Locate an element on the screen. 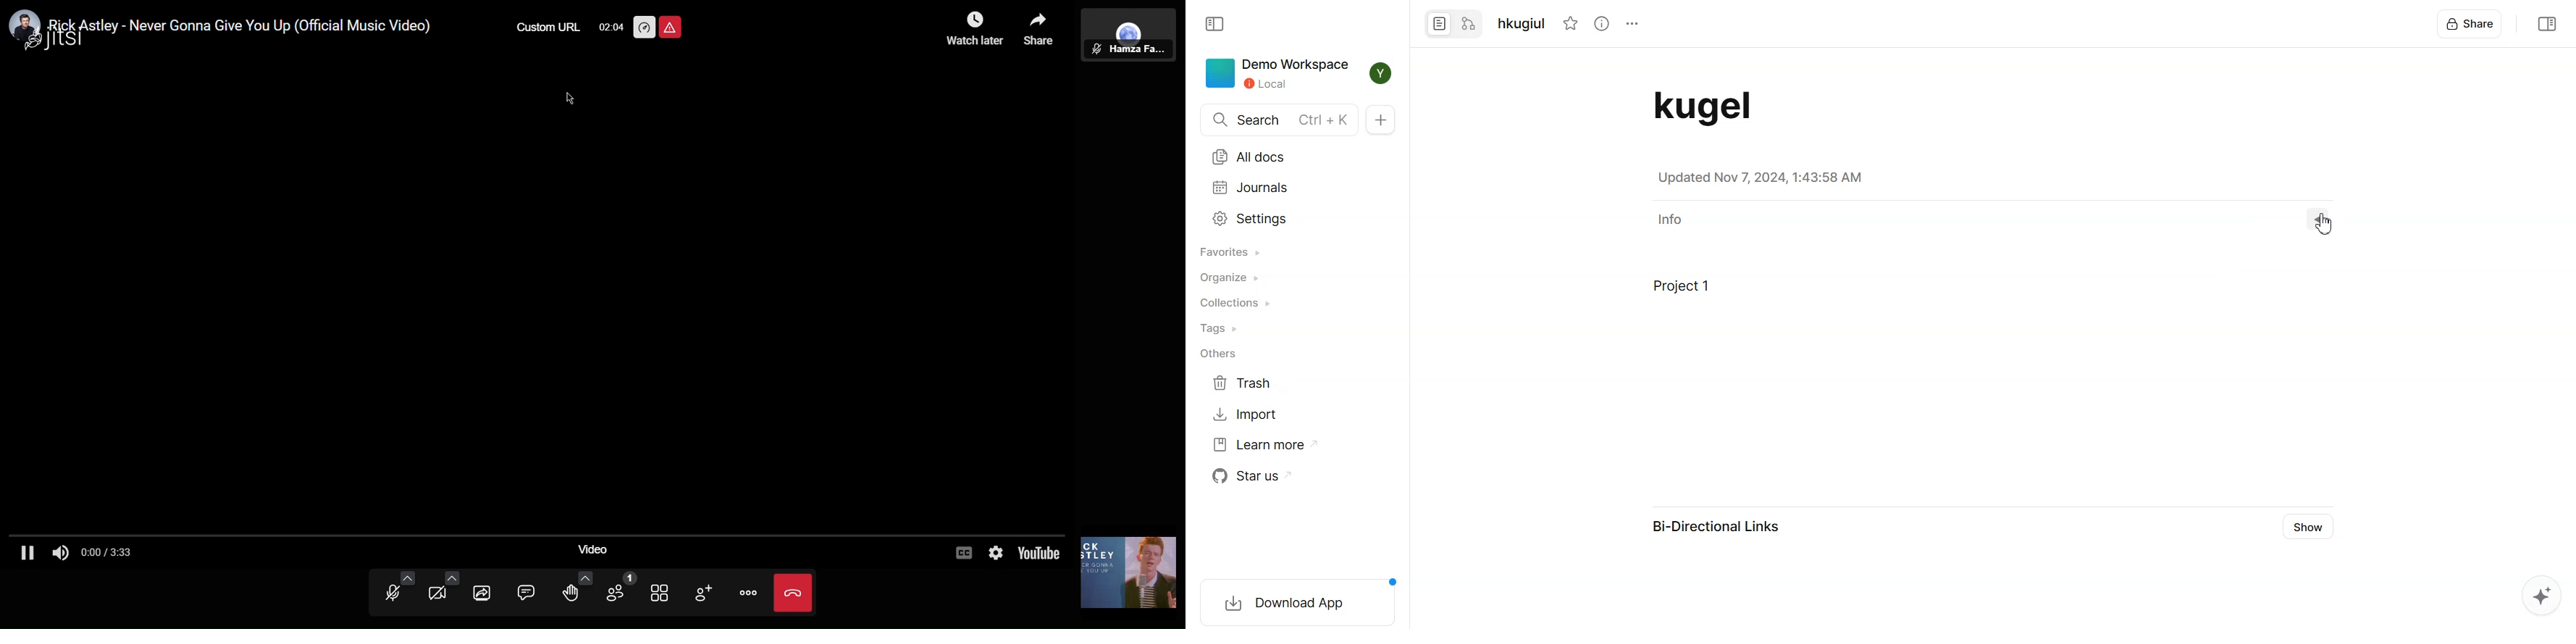  Learn more is located at coordinates (1264, 445).